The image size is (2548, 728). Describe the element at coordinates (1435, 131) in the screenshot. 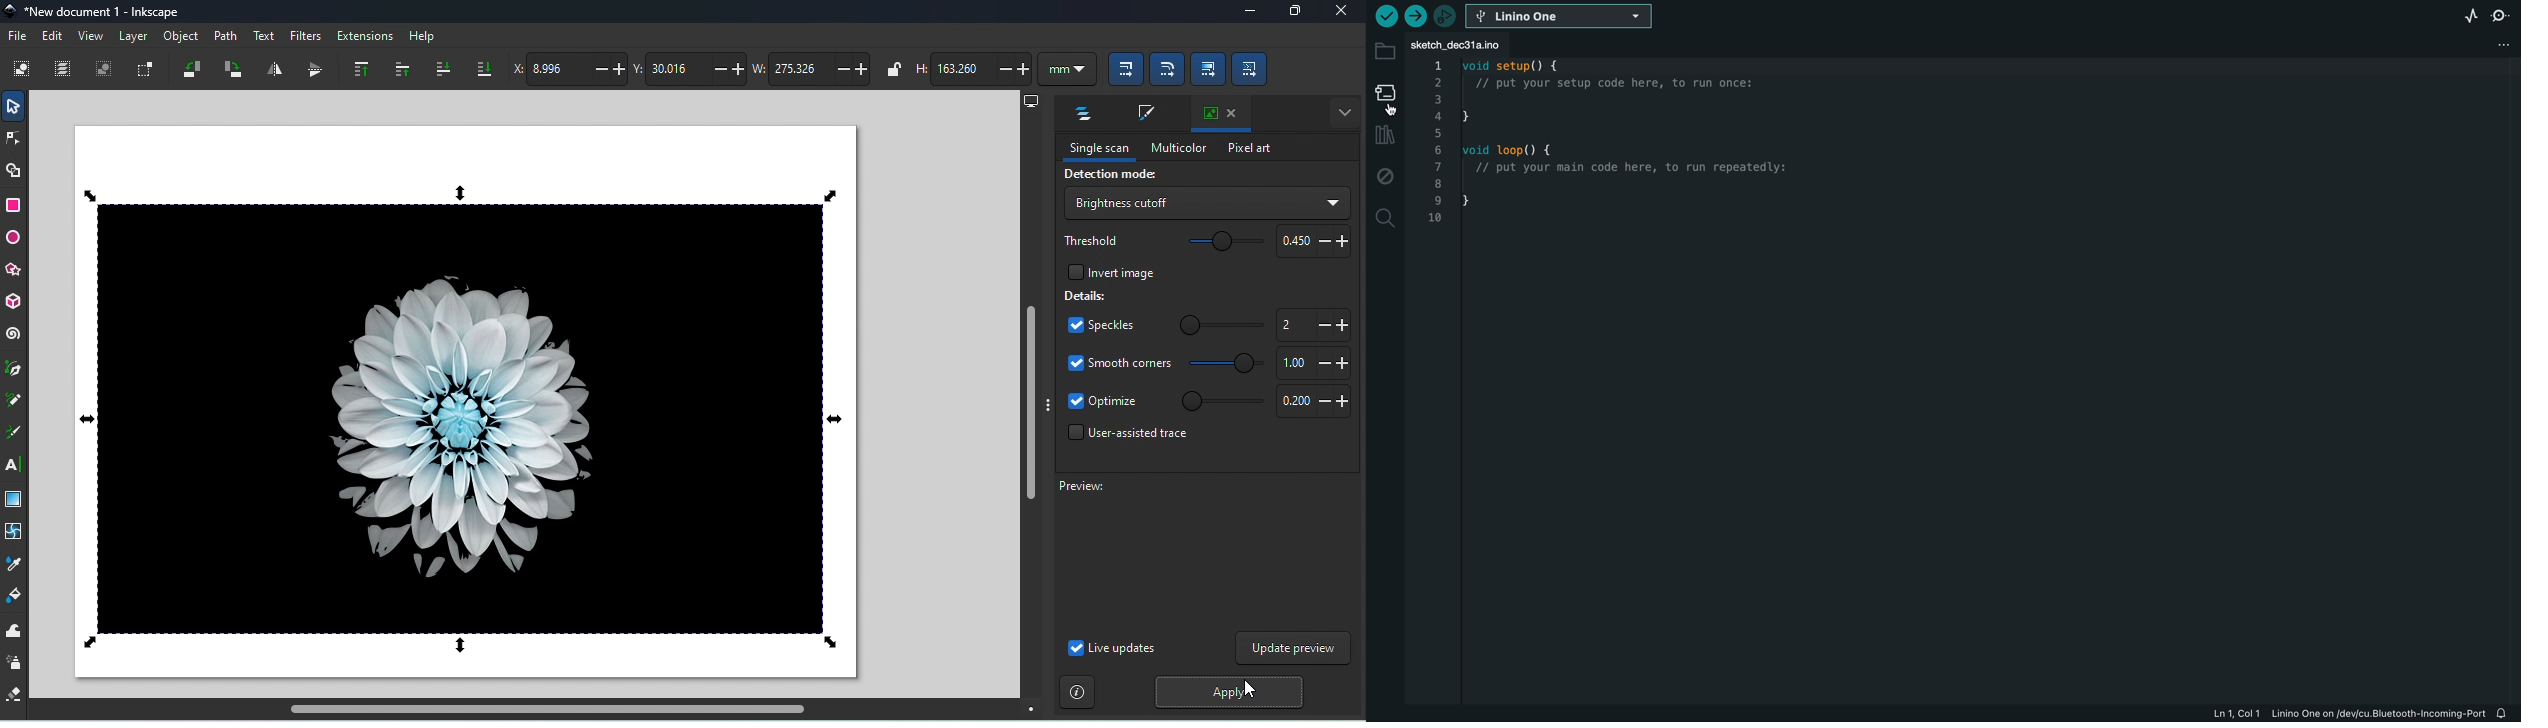

I see `5` at that location.